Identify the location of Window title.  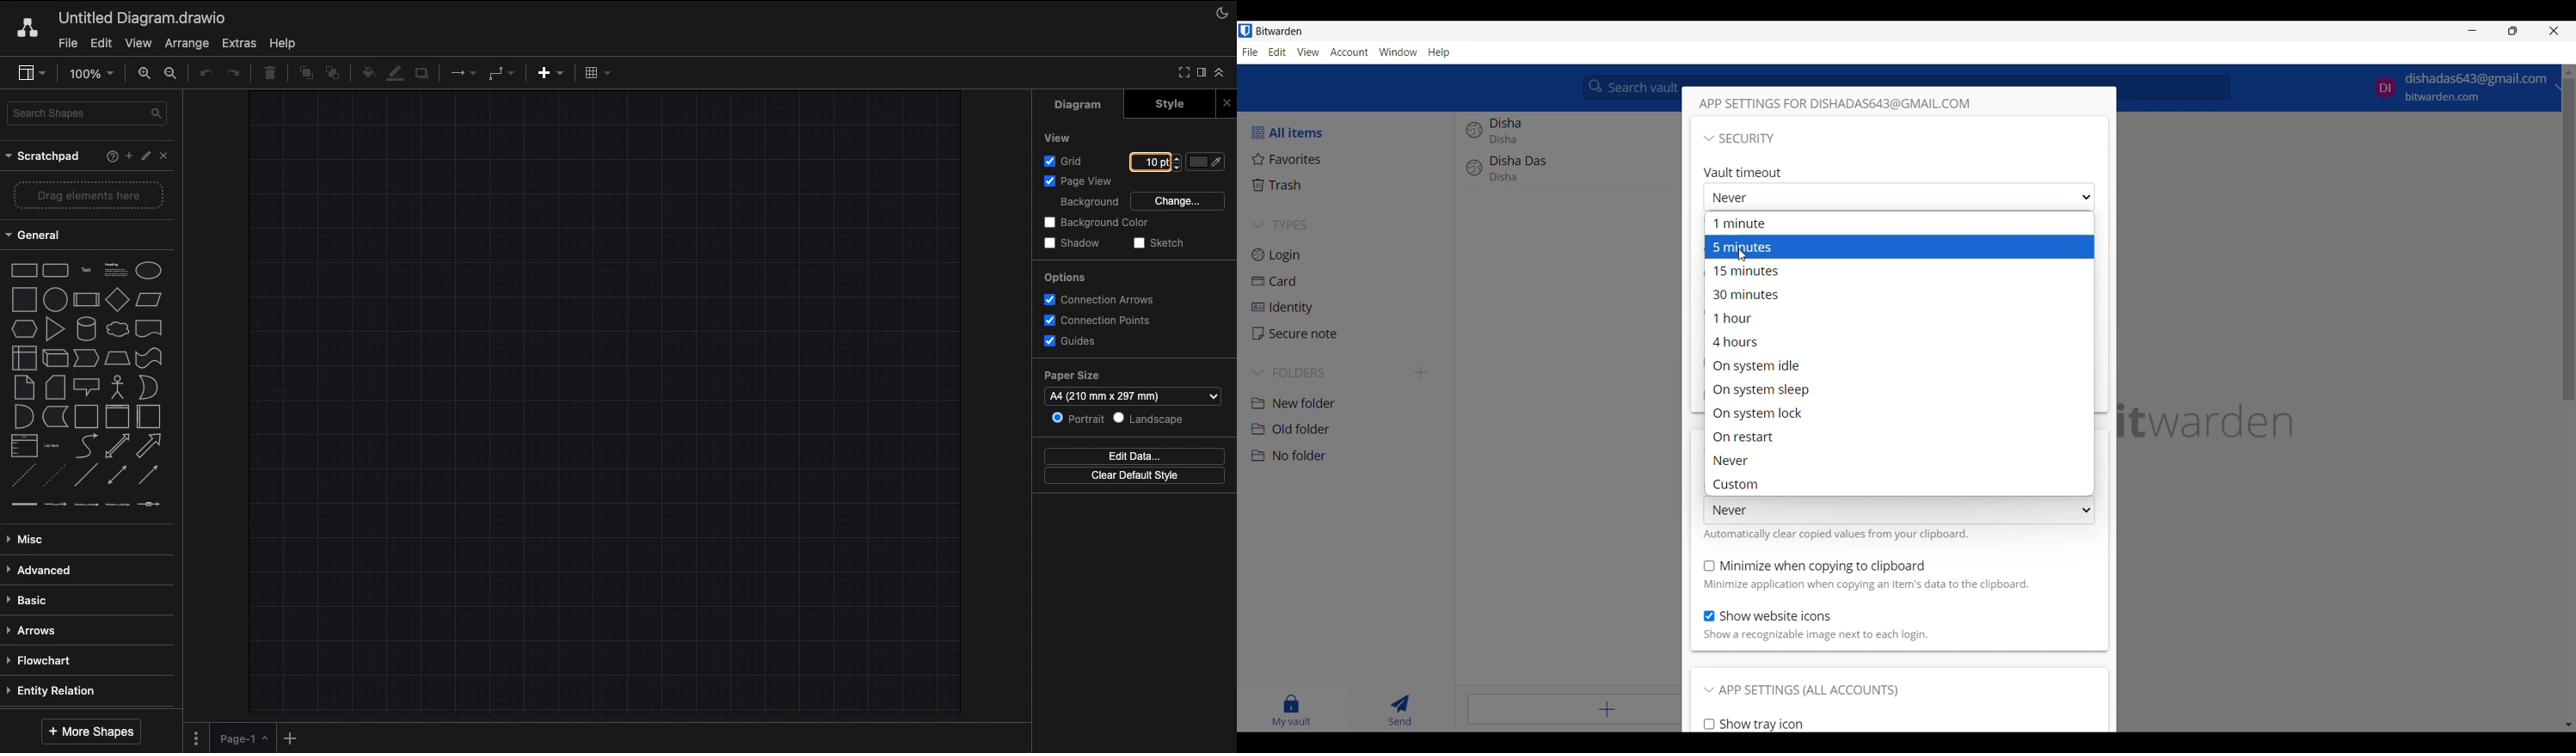
(1851, 104).